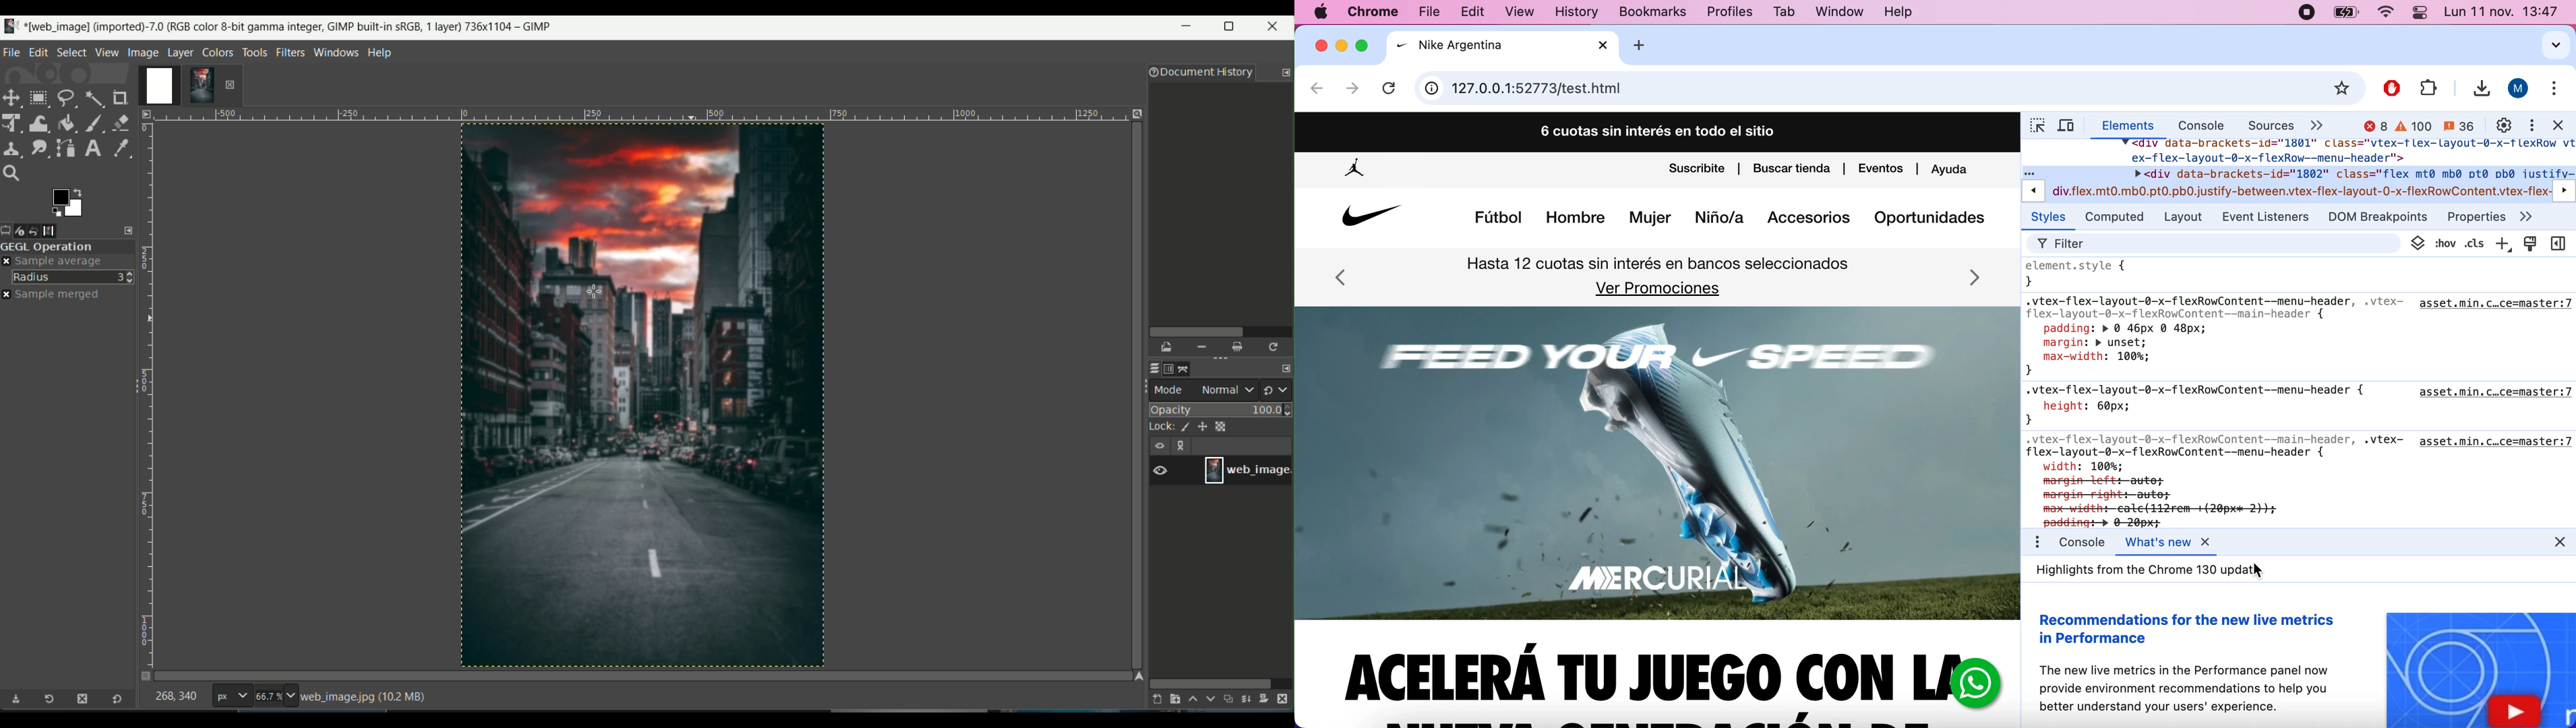 Image resolution: width=2576 pixels, height=728 pixels. I want to click on file, so click(2428, 87).